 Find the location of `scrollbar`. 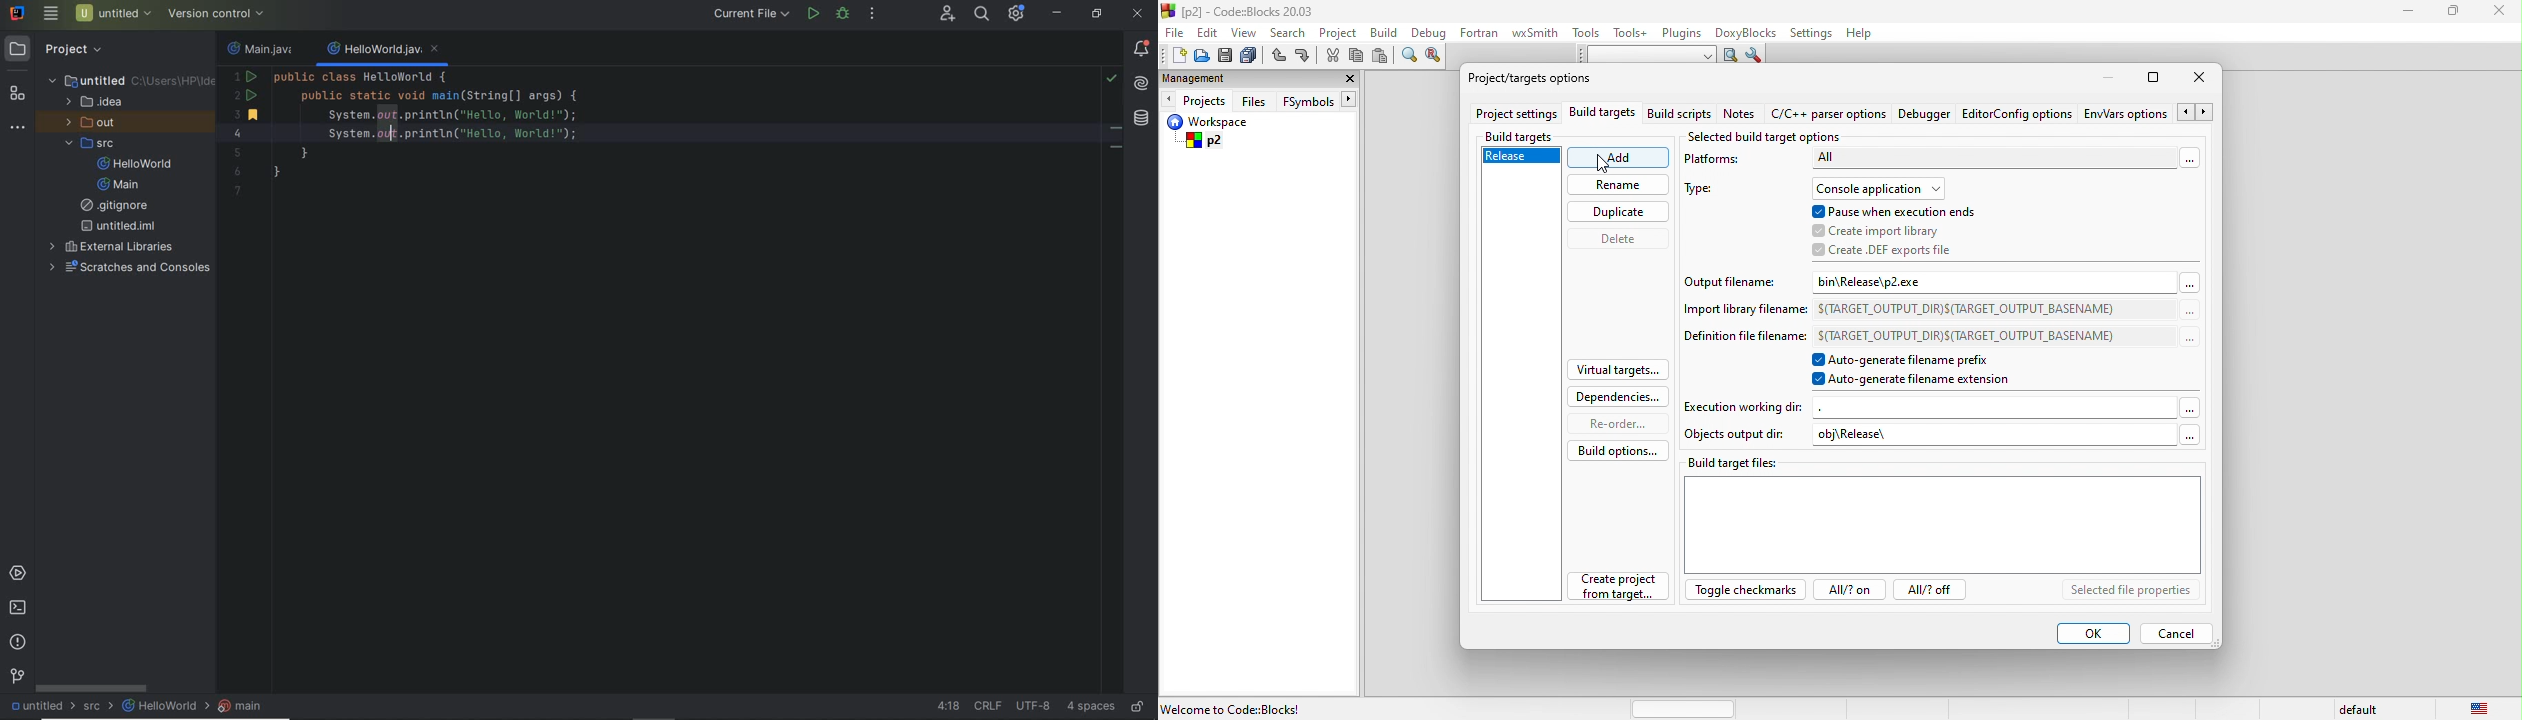

scrollbar is located at coordinates (91, 686).